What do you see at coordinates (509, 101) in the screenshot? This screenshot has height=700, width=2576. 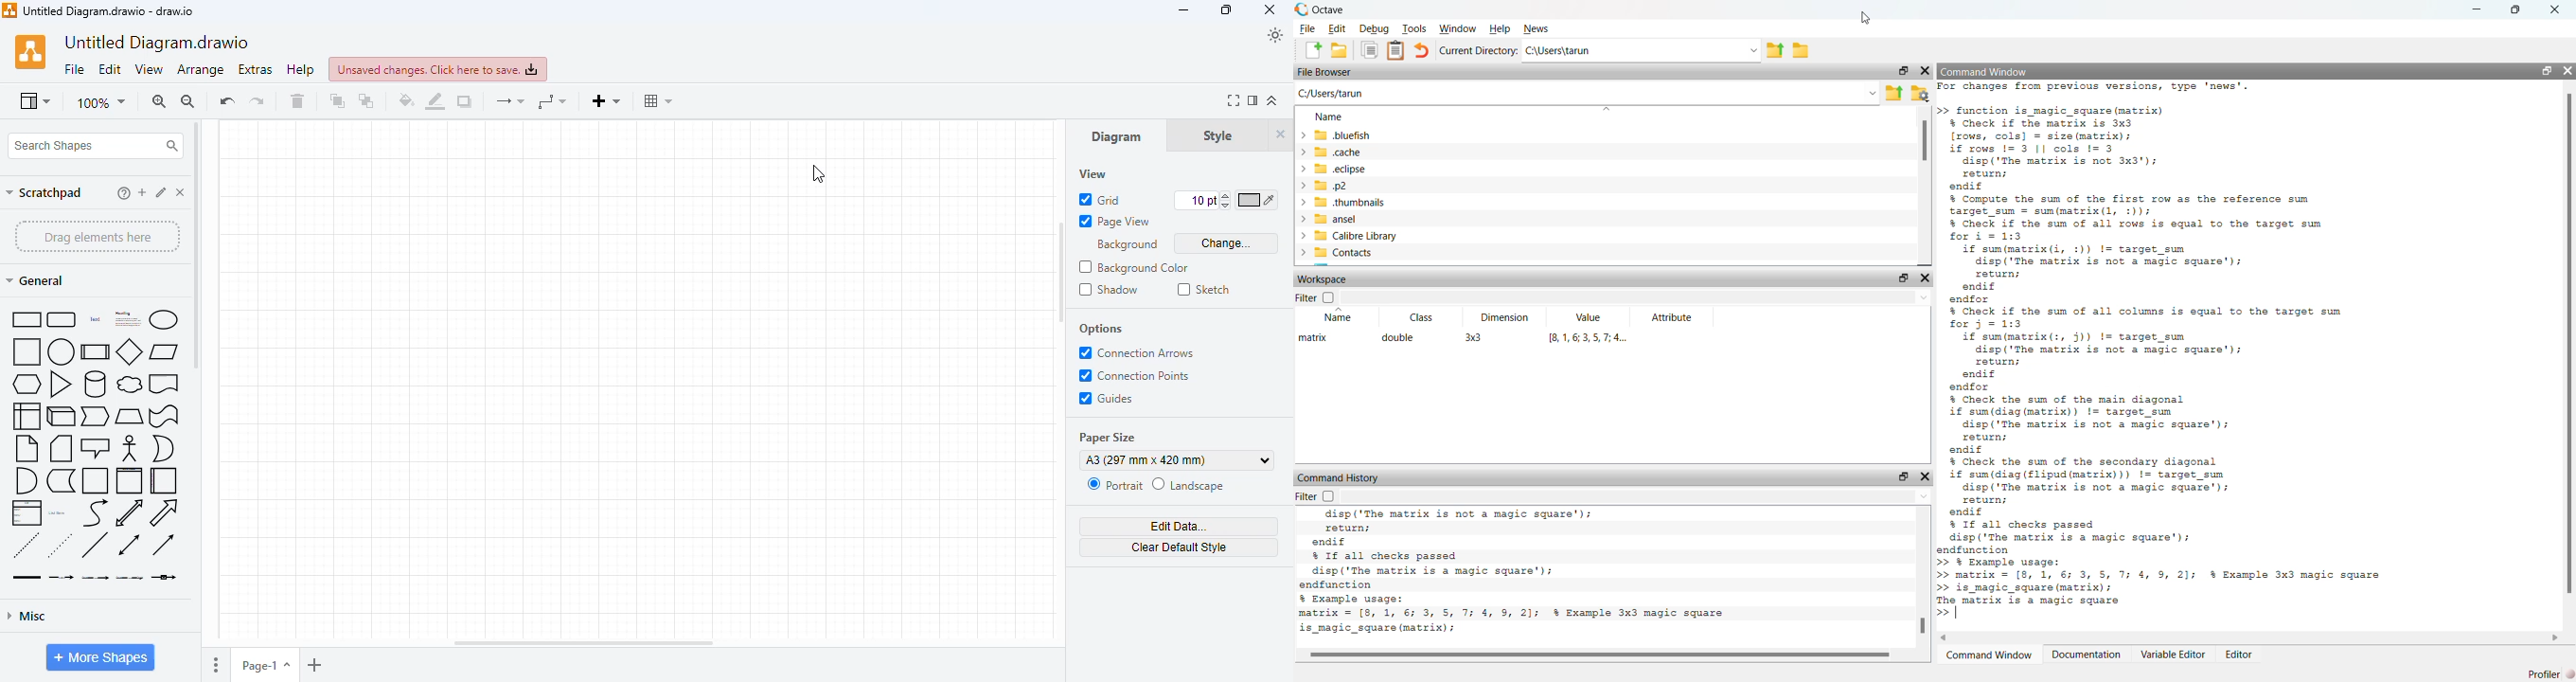 I see `connection` at bounding box center [509, 101].